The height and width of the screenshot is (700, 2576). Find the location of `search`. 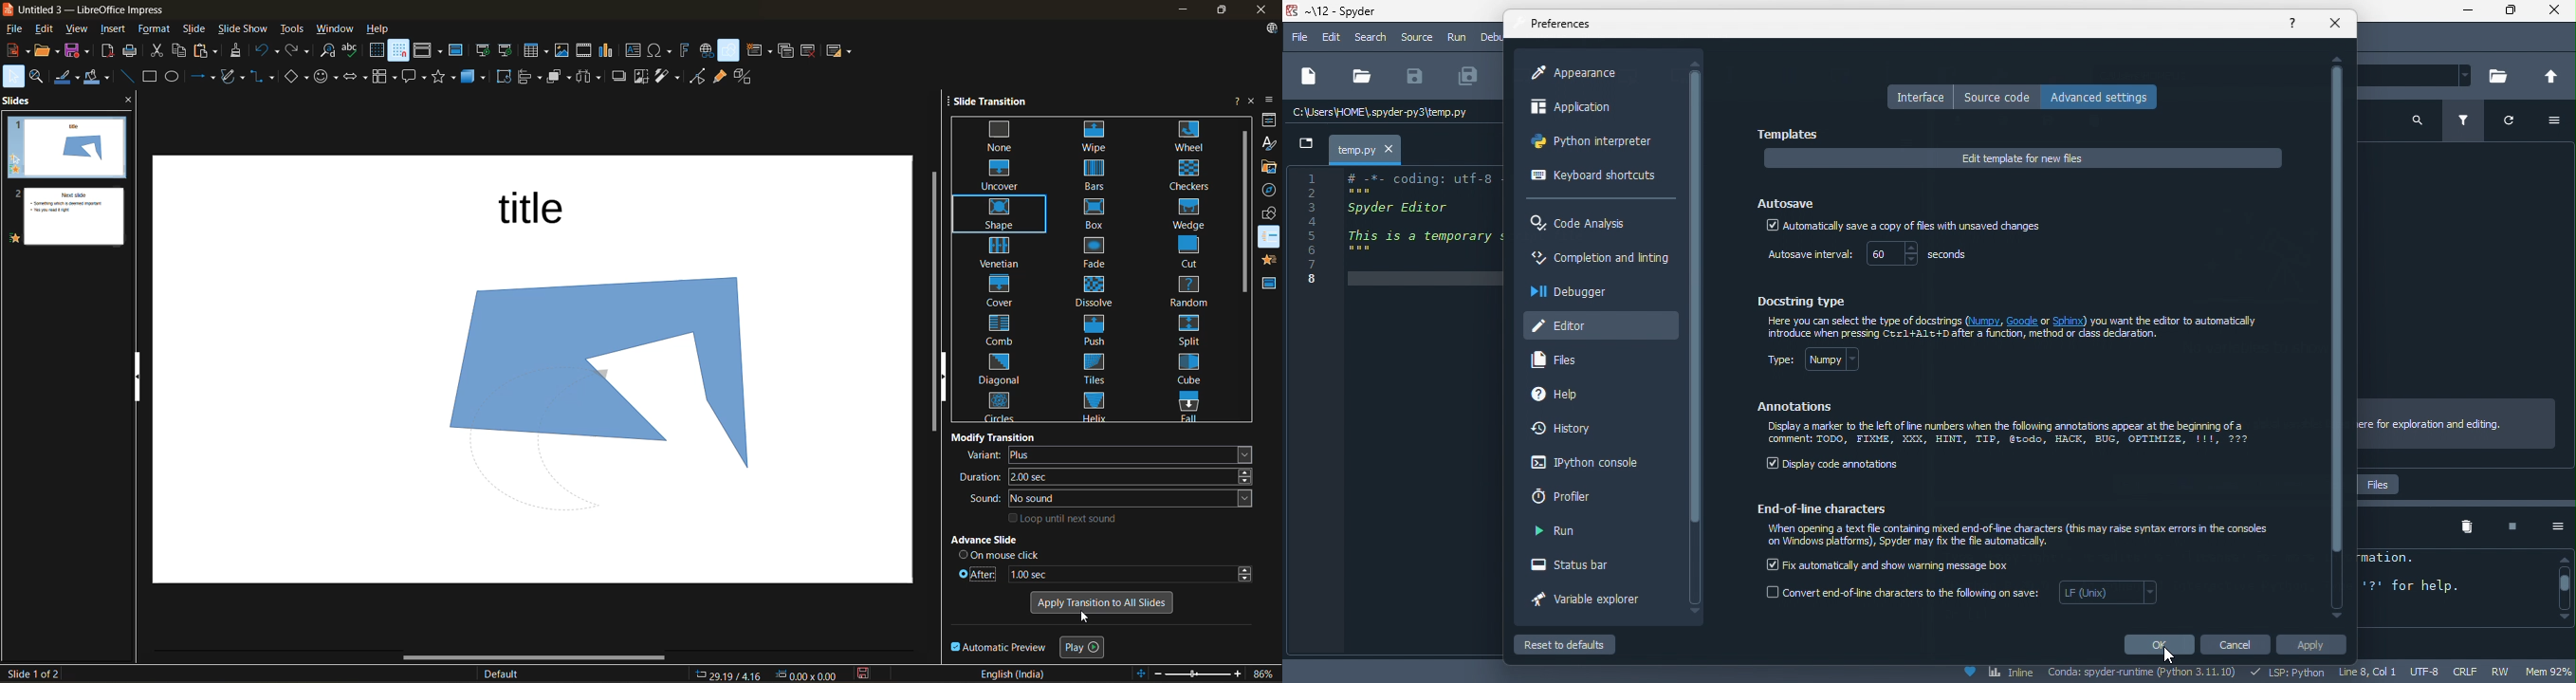

search is located at coordinates (1373, 38).